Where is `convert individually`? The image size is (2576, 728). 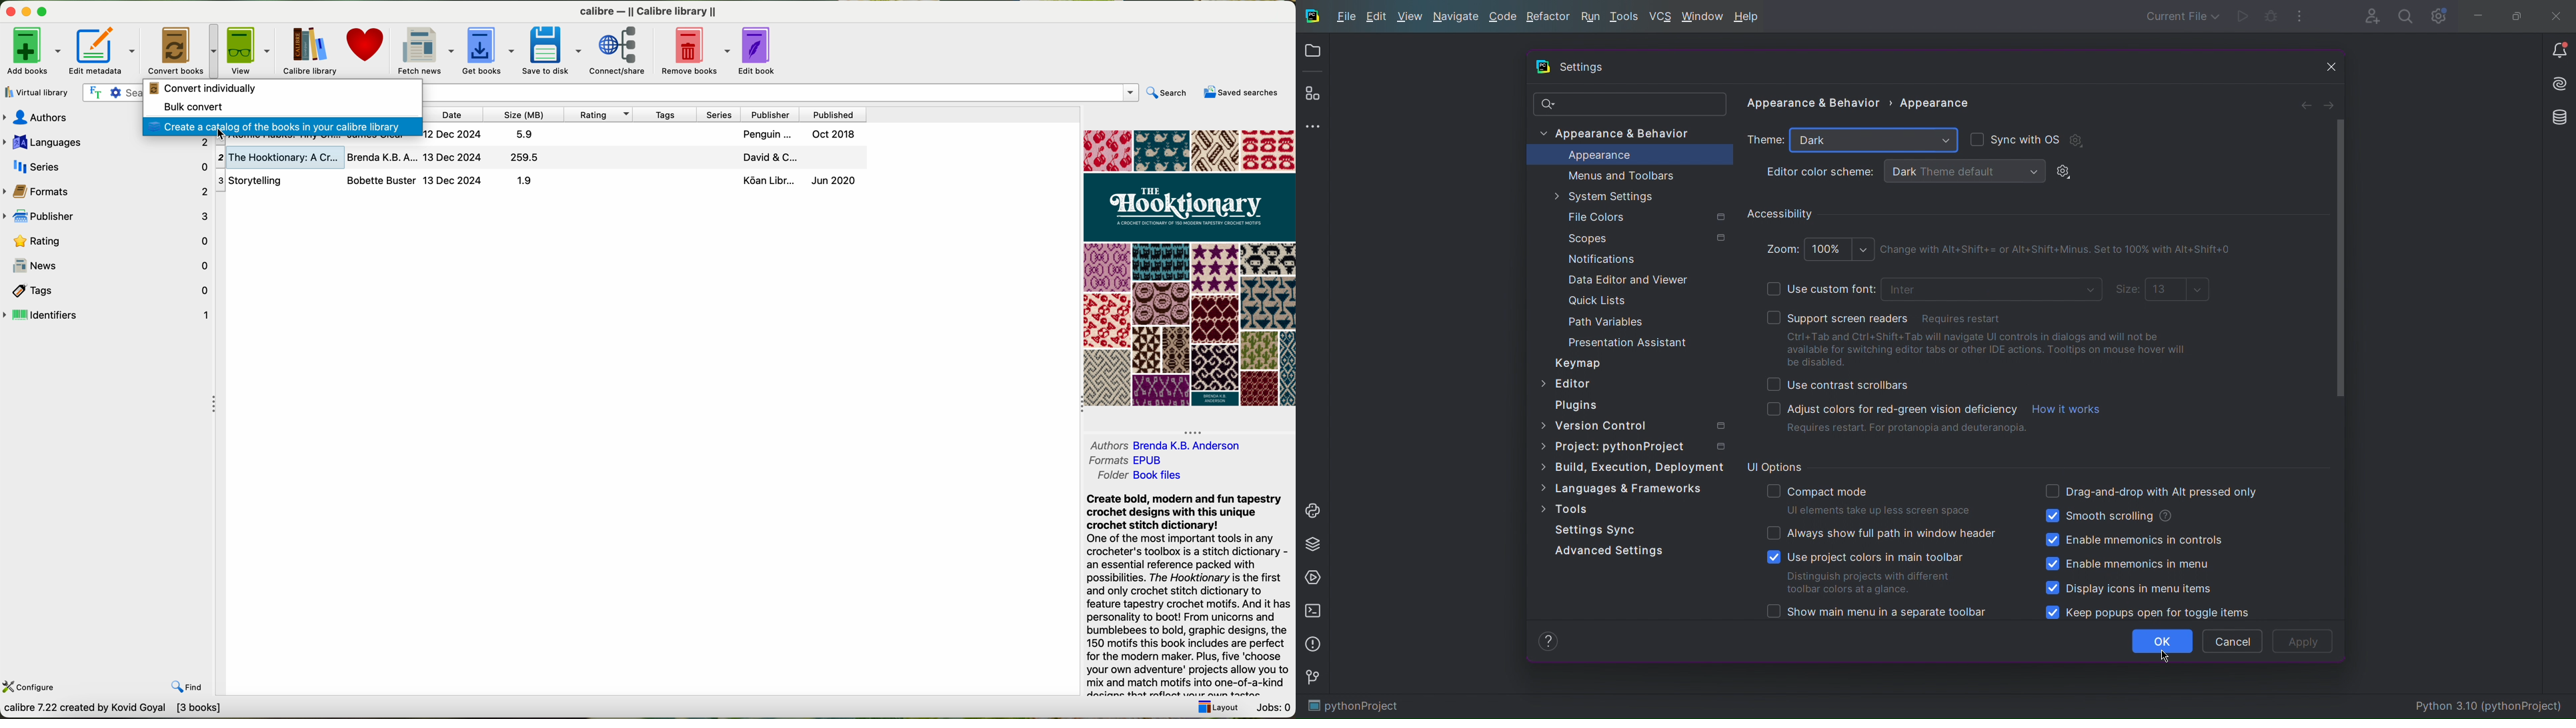 convert individually is located at coordinates (204, 87).